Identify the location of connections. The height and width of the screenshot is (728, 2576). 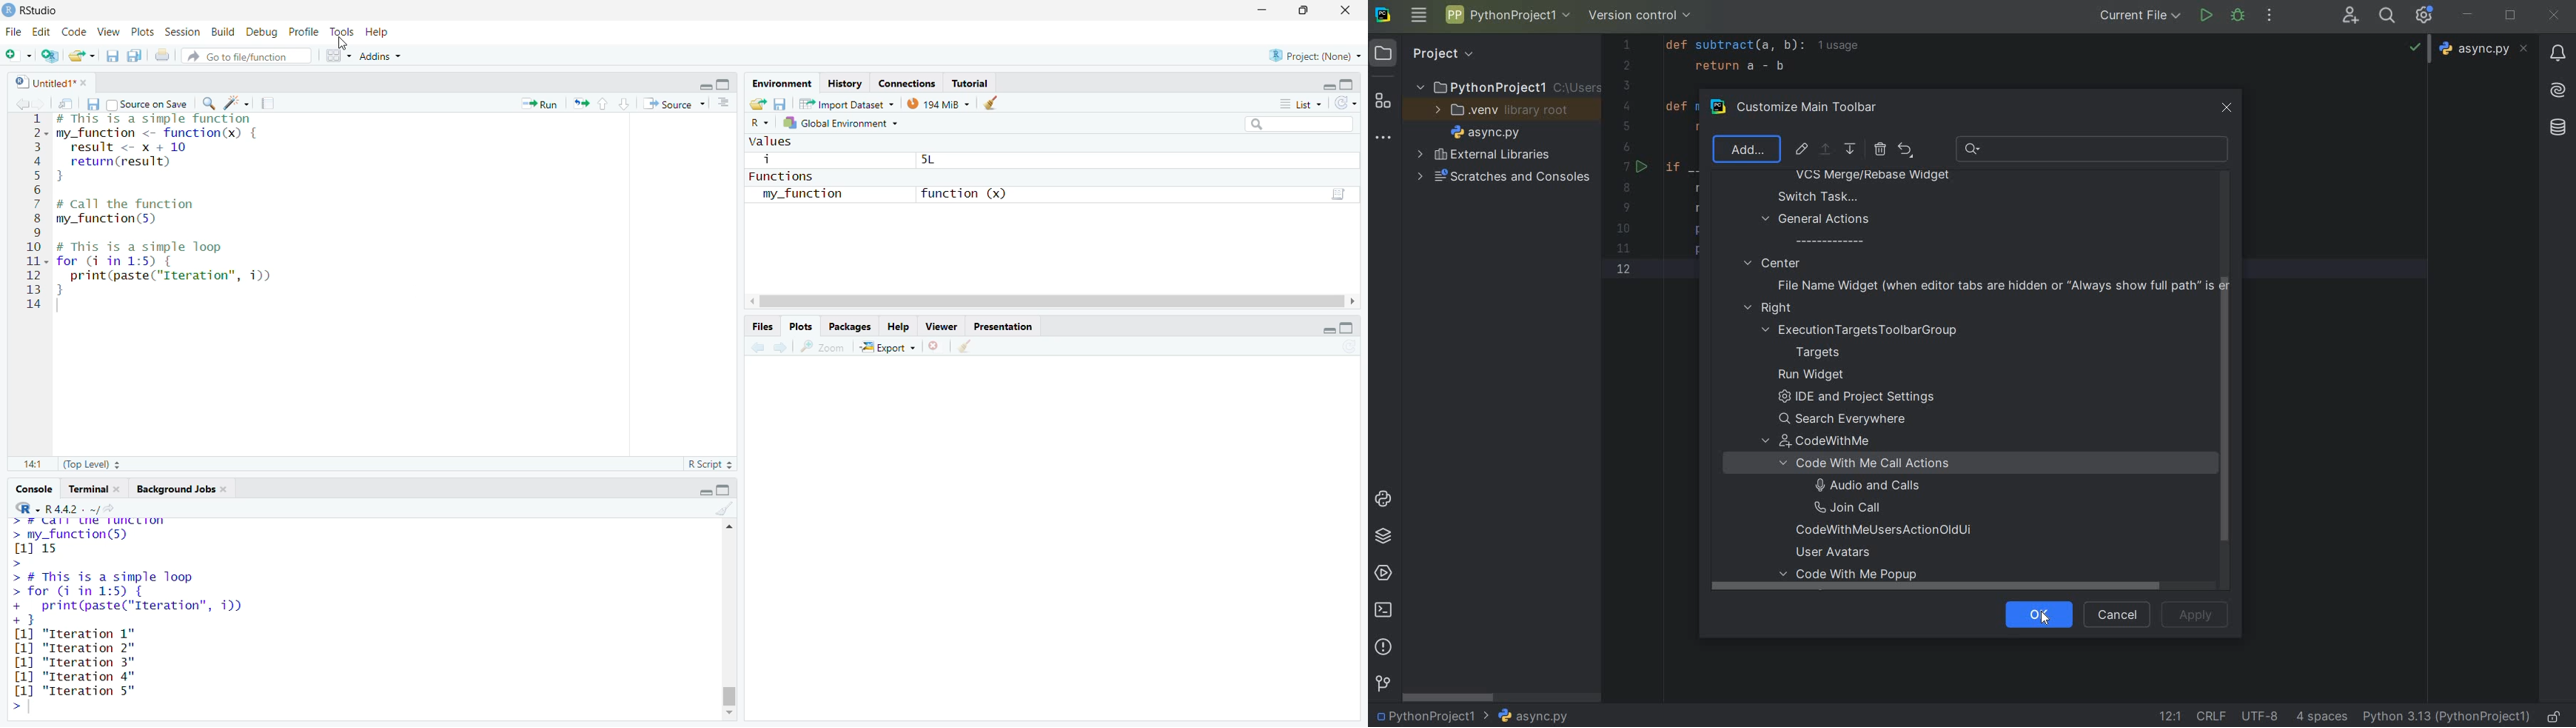
(906, 81).